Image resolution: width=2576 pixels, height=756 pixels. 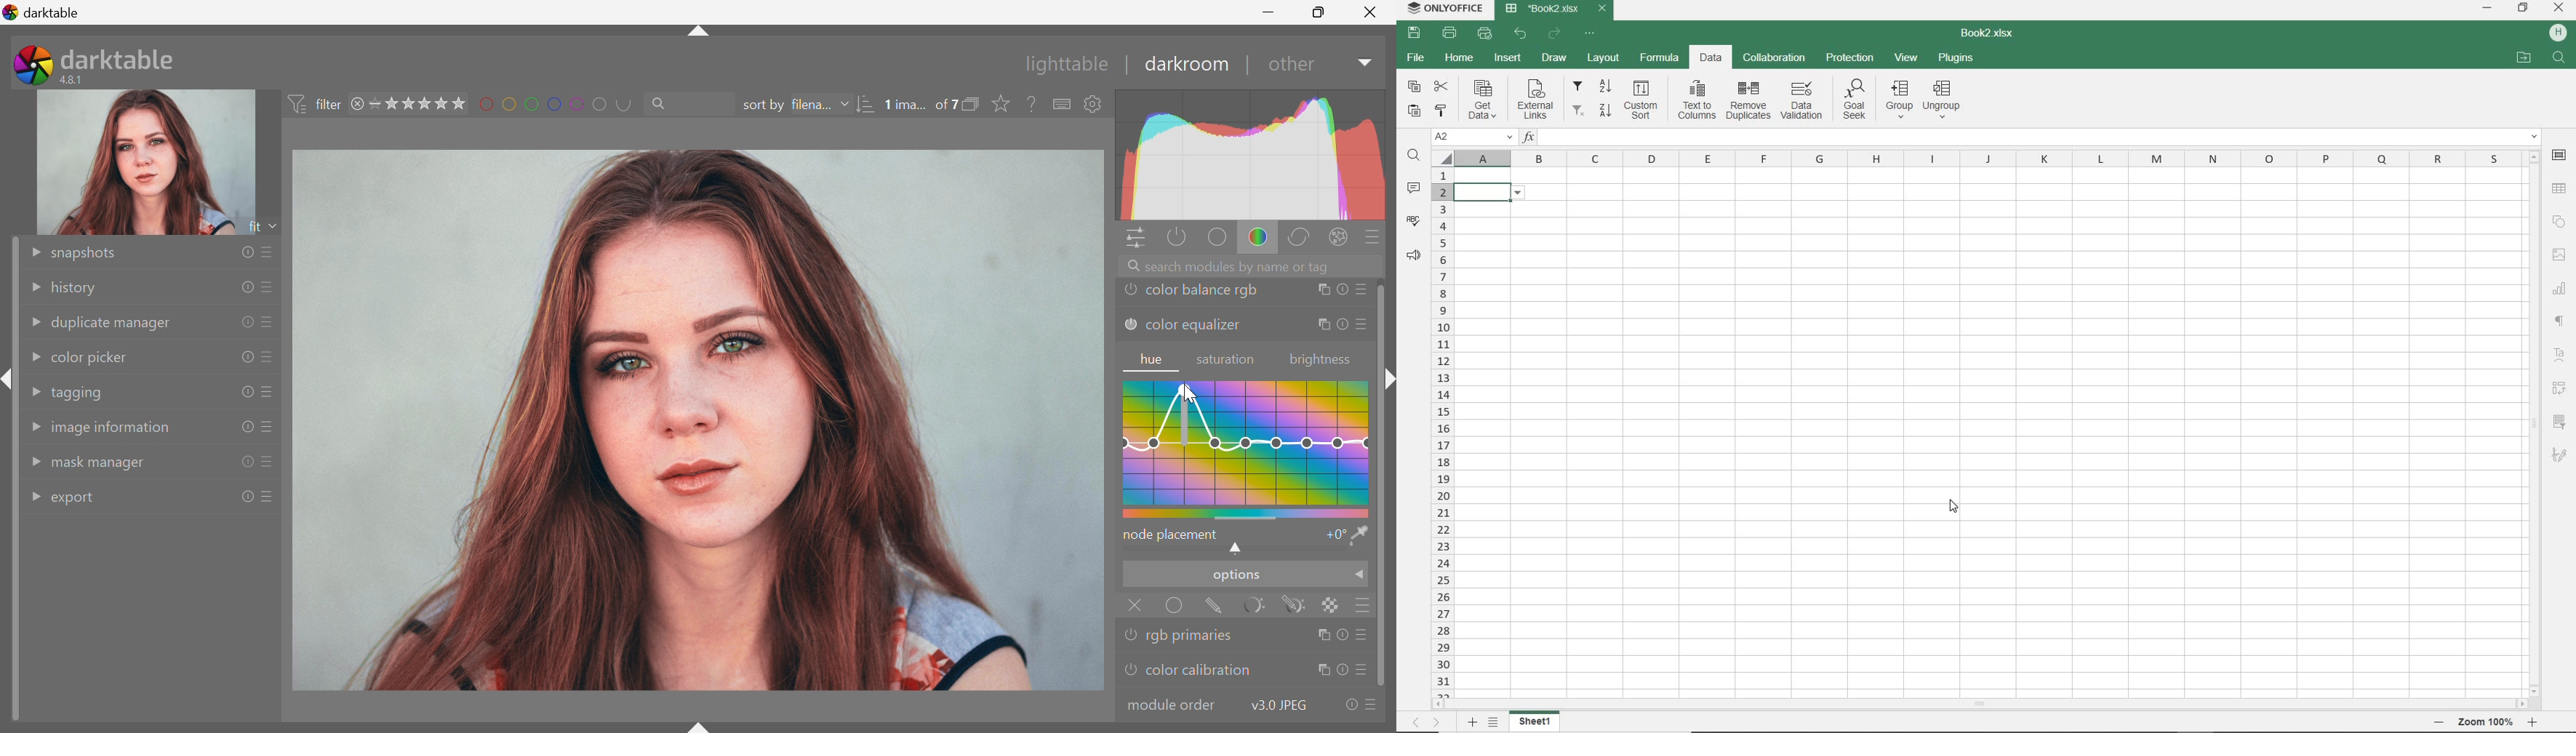 I want to click on presets, so click(x=1372, y=706).